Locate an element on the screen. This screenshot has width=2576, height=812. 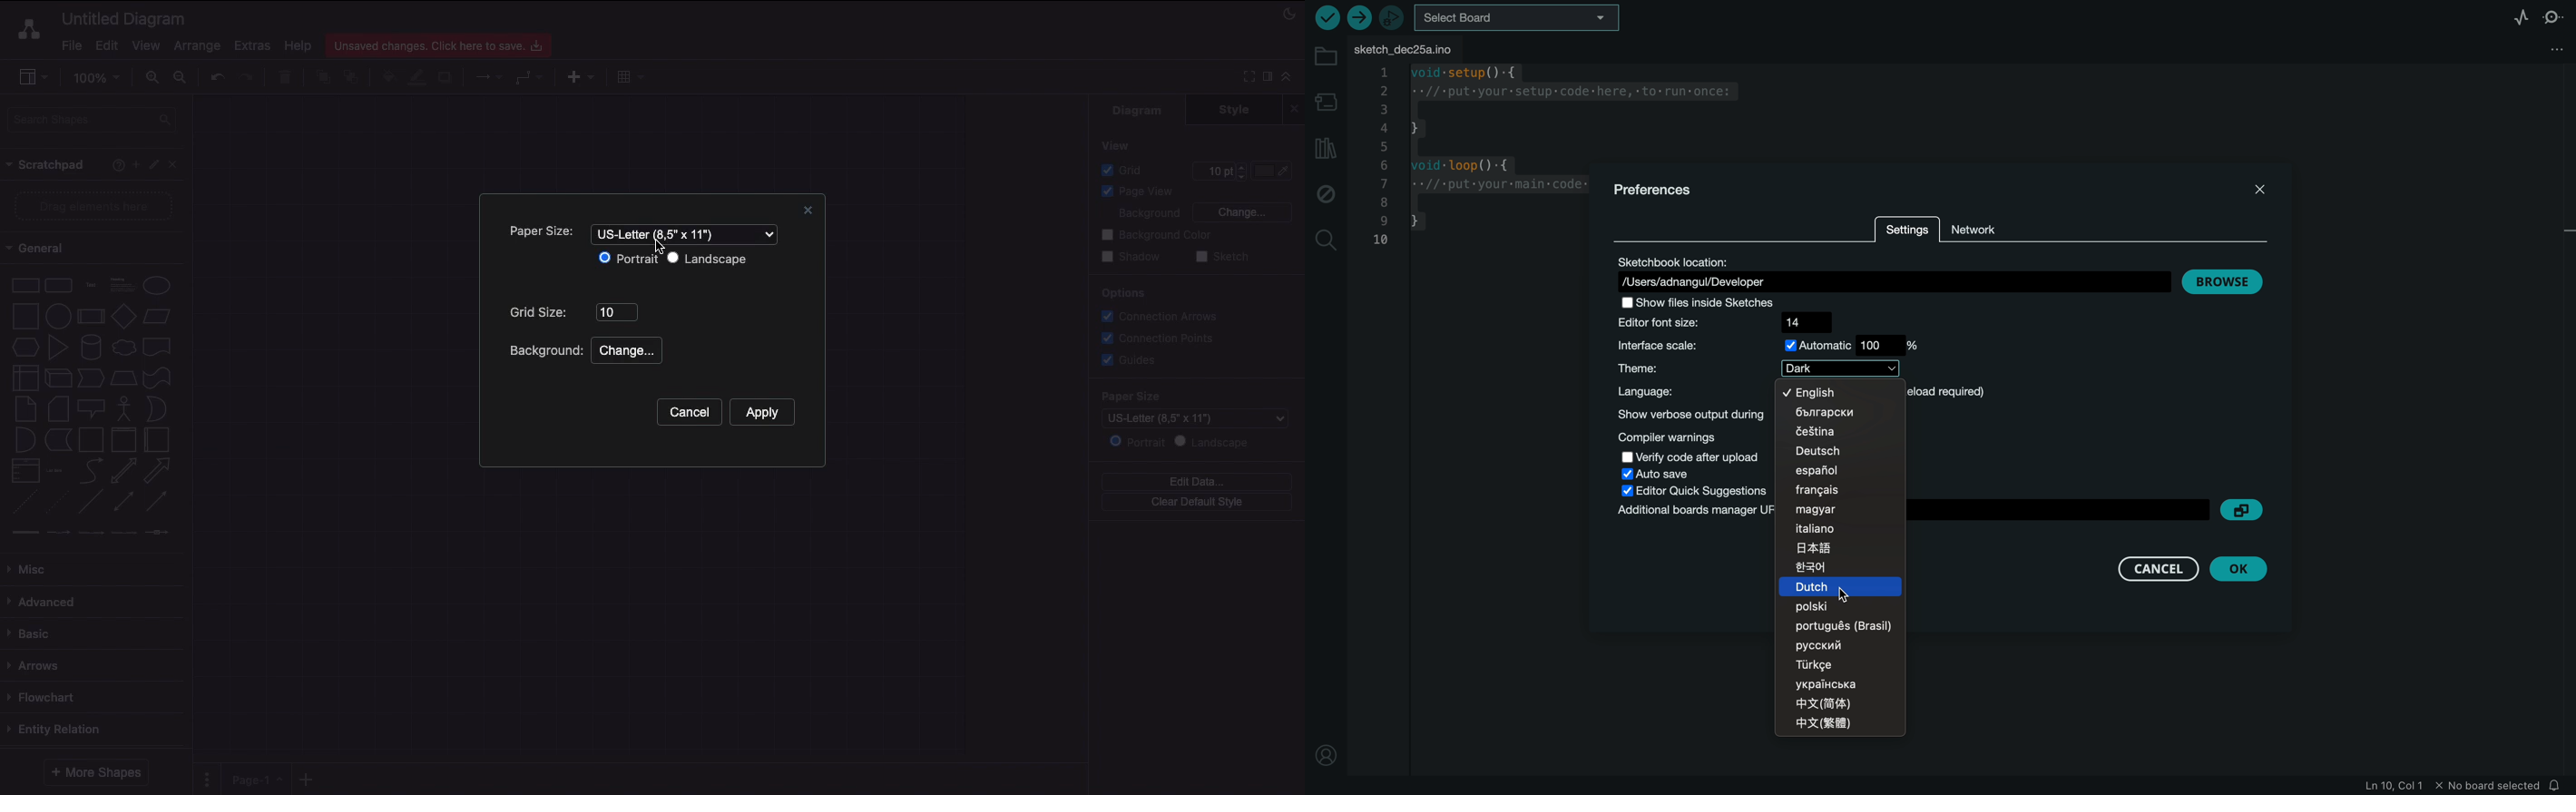
Misc is located at coordinates (32, 569).